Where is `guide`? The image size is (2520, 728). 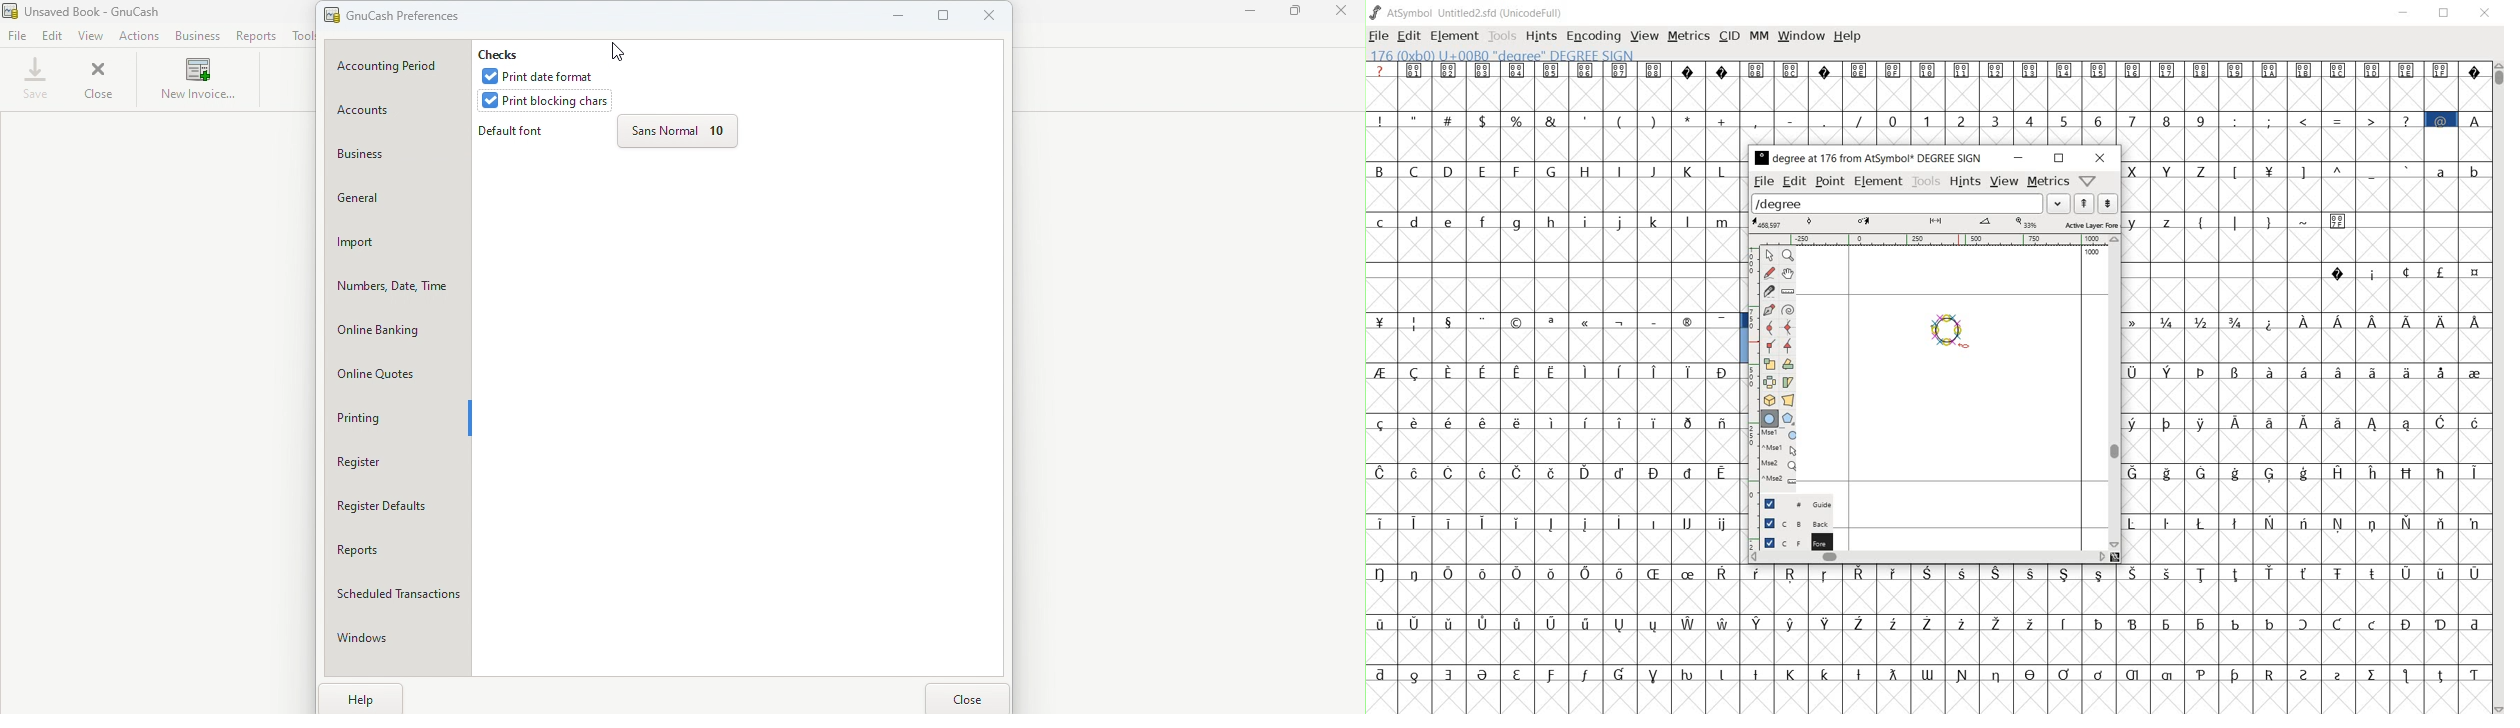
guide is located at coordinates (1791, 504).